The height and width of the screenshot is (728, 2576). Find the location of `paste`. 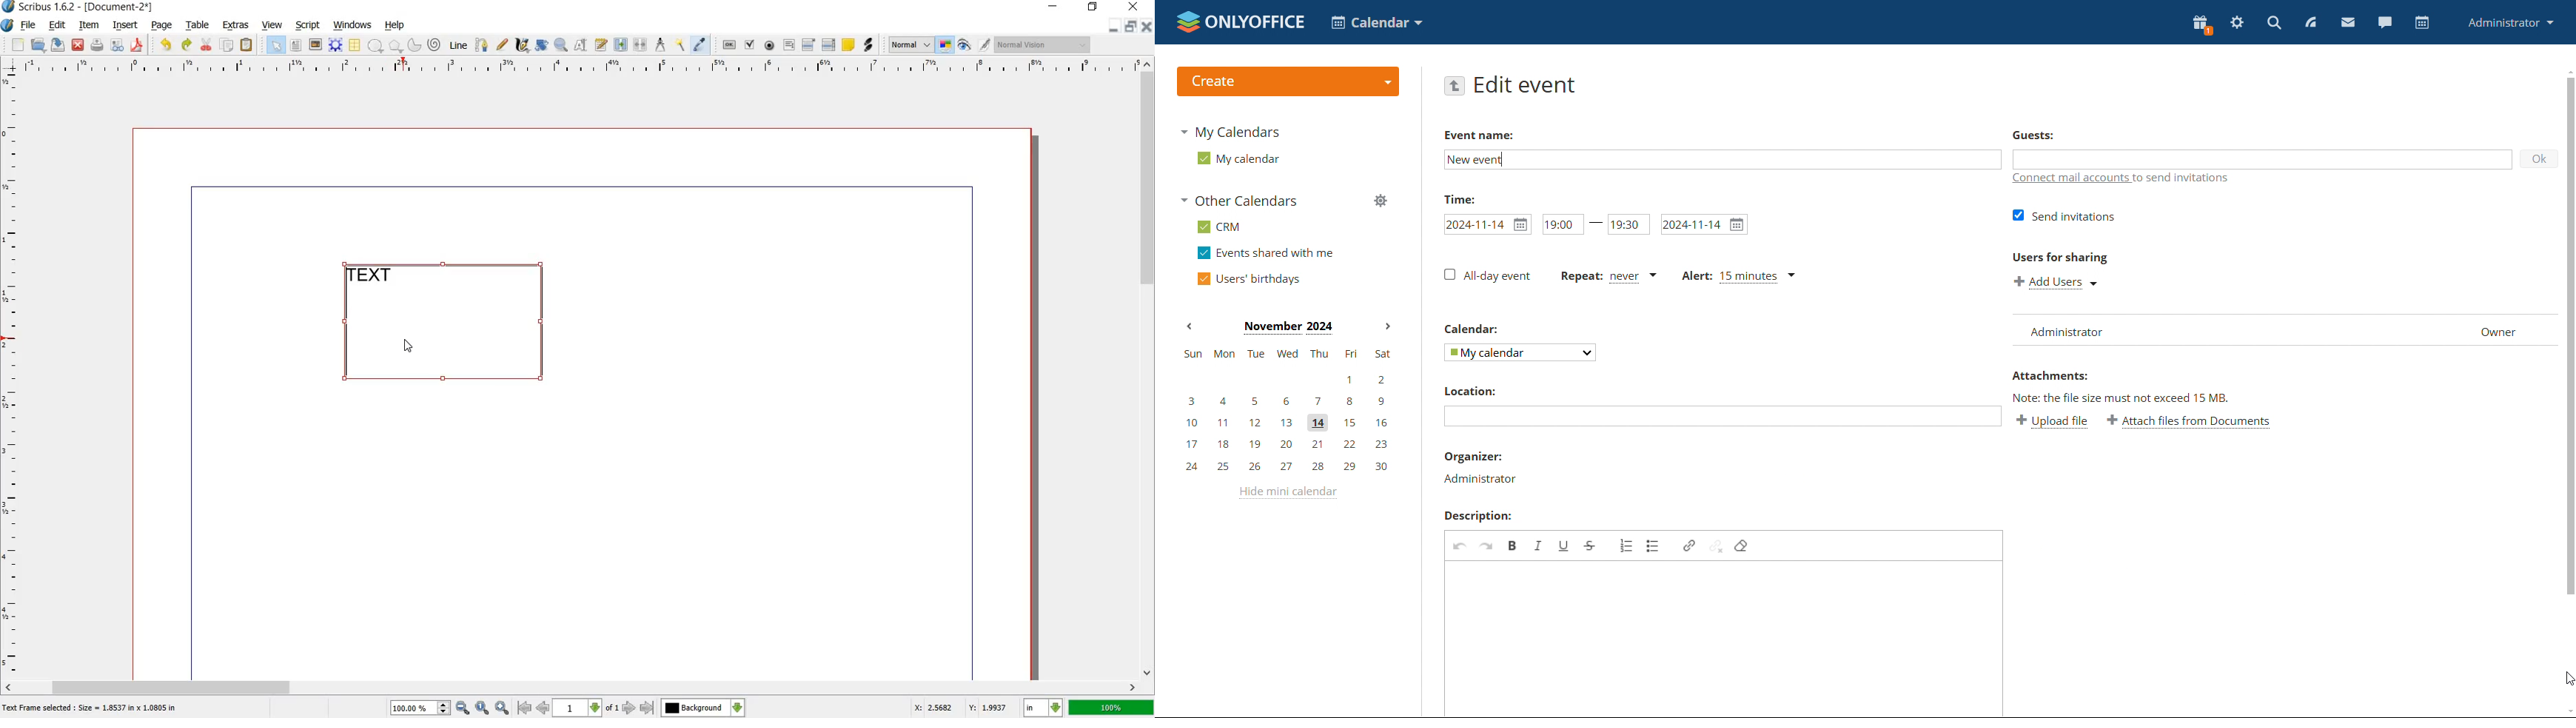

paste is located at coordinates (247, 45).